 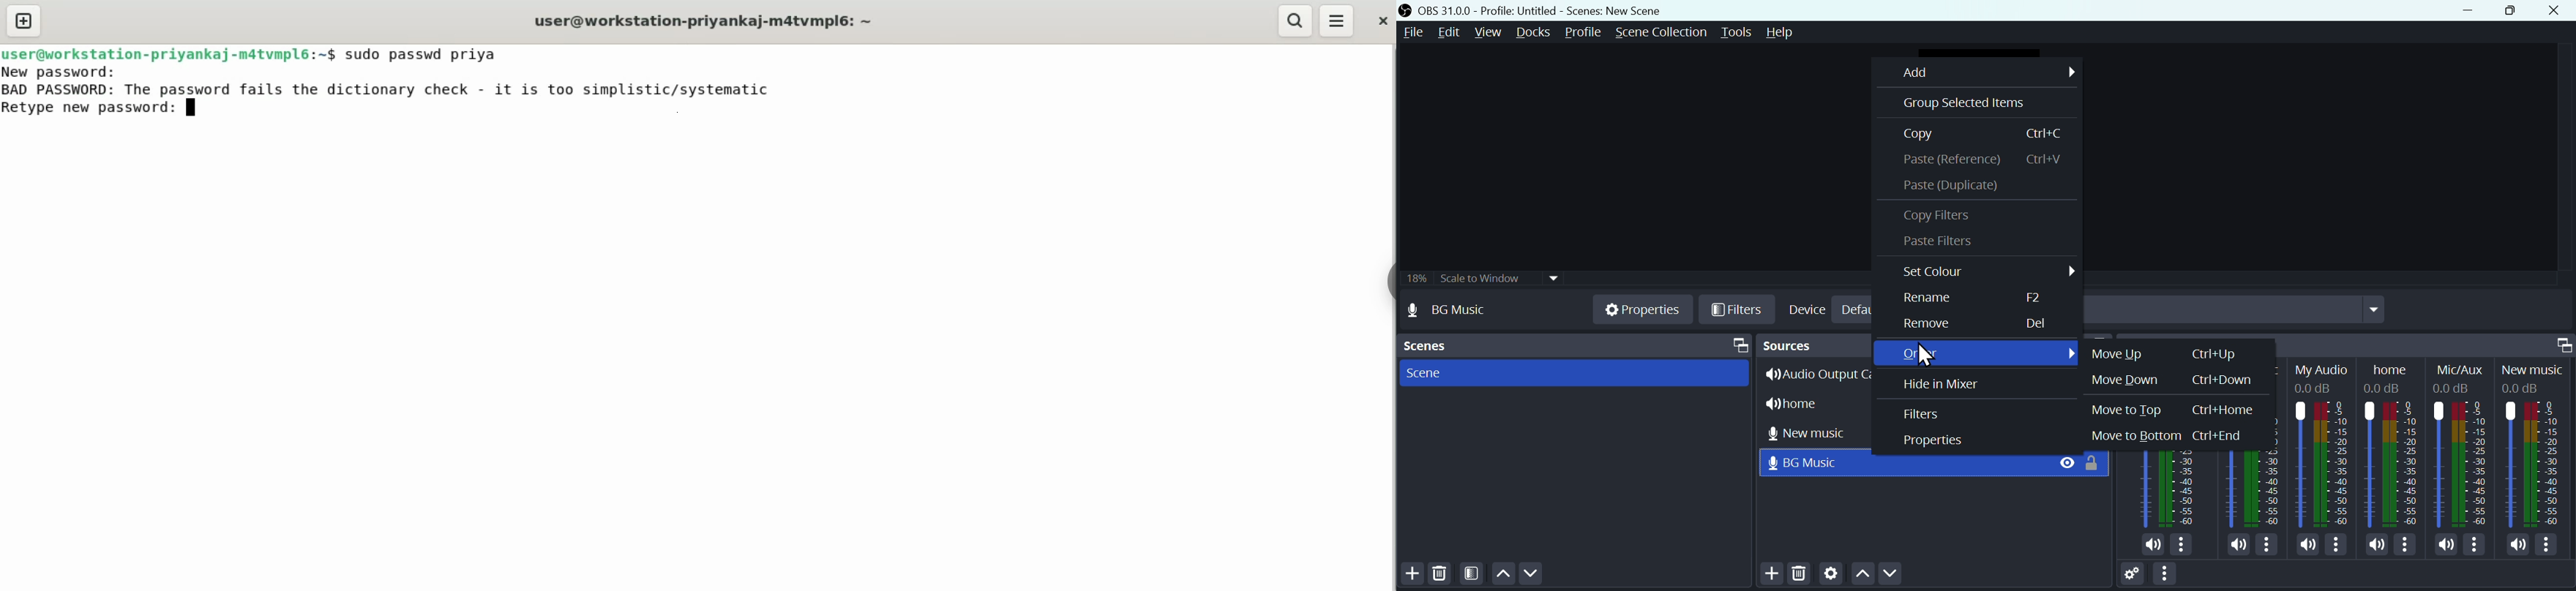 What do you see at coordinates (2446, 544) in the screenshot?
I see `Mute/unmute` at bounding box center [2446, 544].